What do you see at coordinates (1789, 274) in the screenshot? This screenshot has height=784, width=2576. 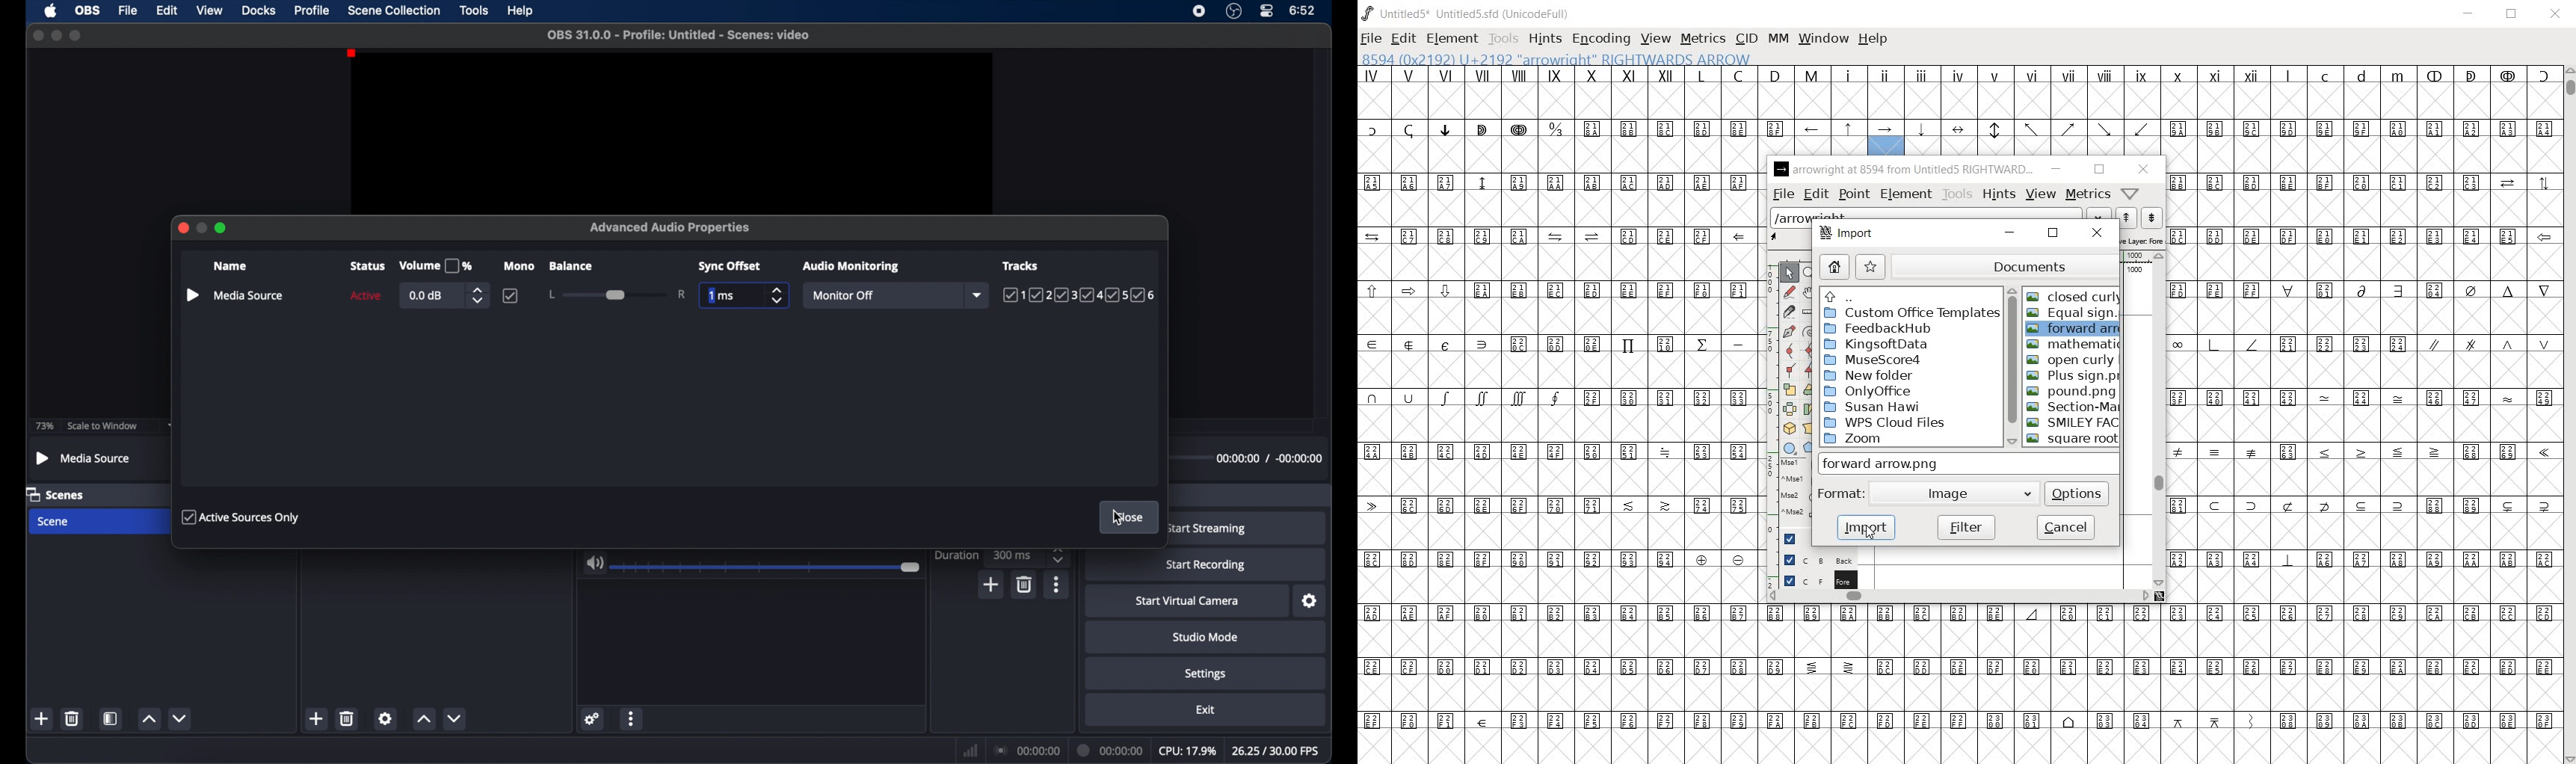 I see `pointer` at bounding box center [1789, 274].